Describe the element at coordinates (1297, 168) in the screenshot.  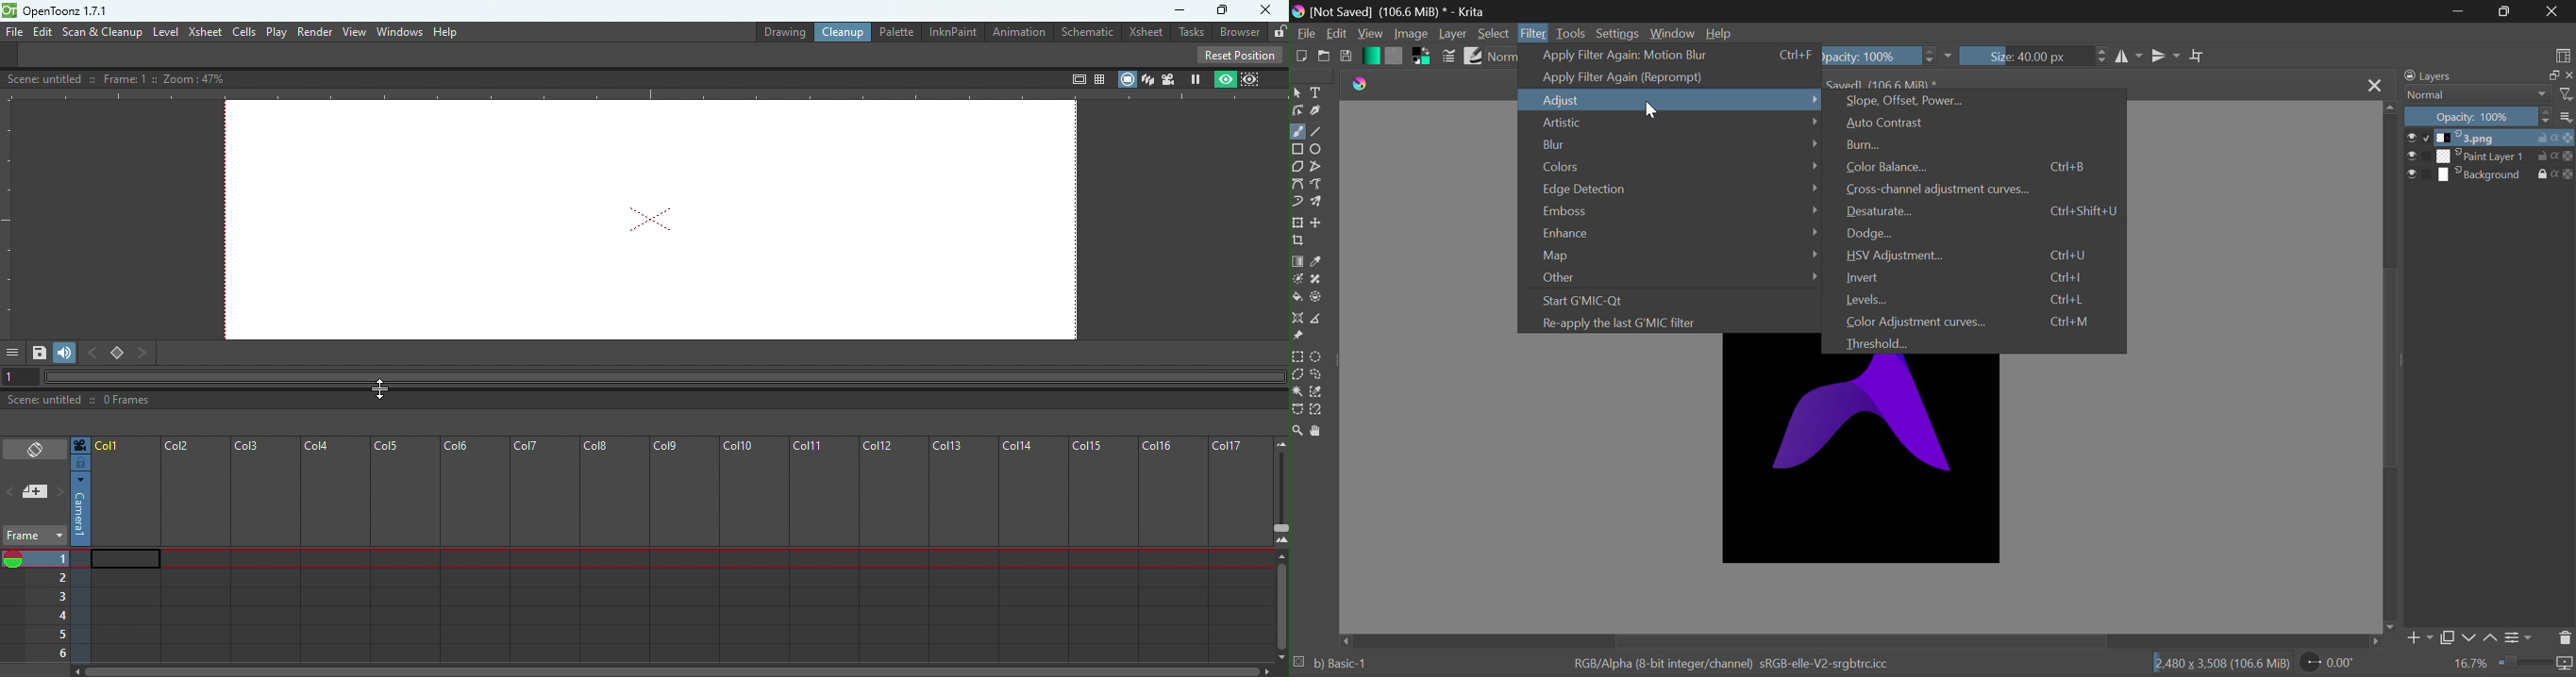
I see `Polygons` at that location.